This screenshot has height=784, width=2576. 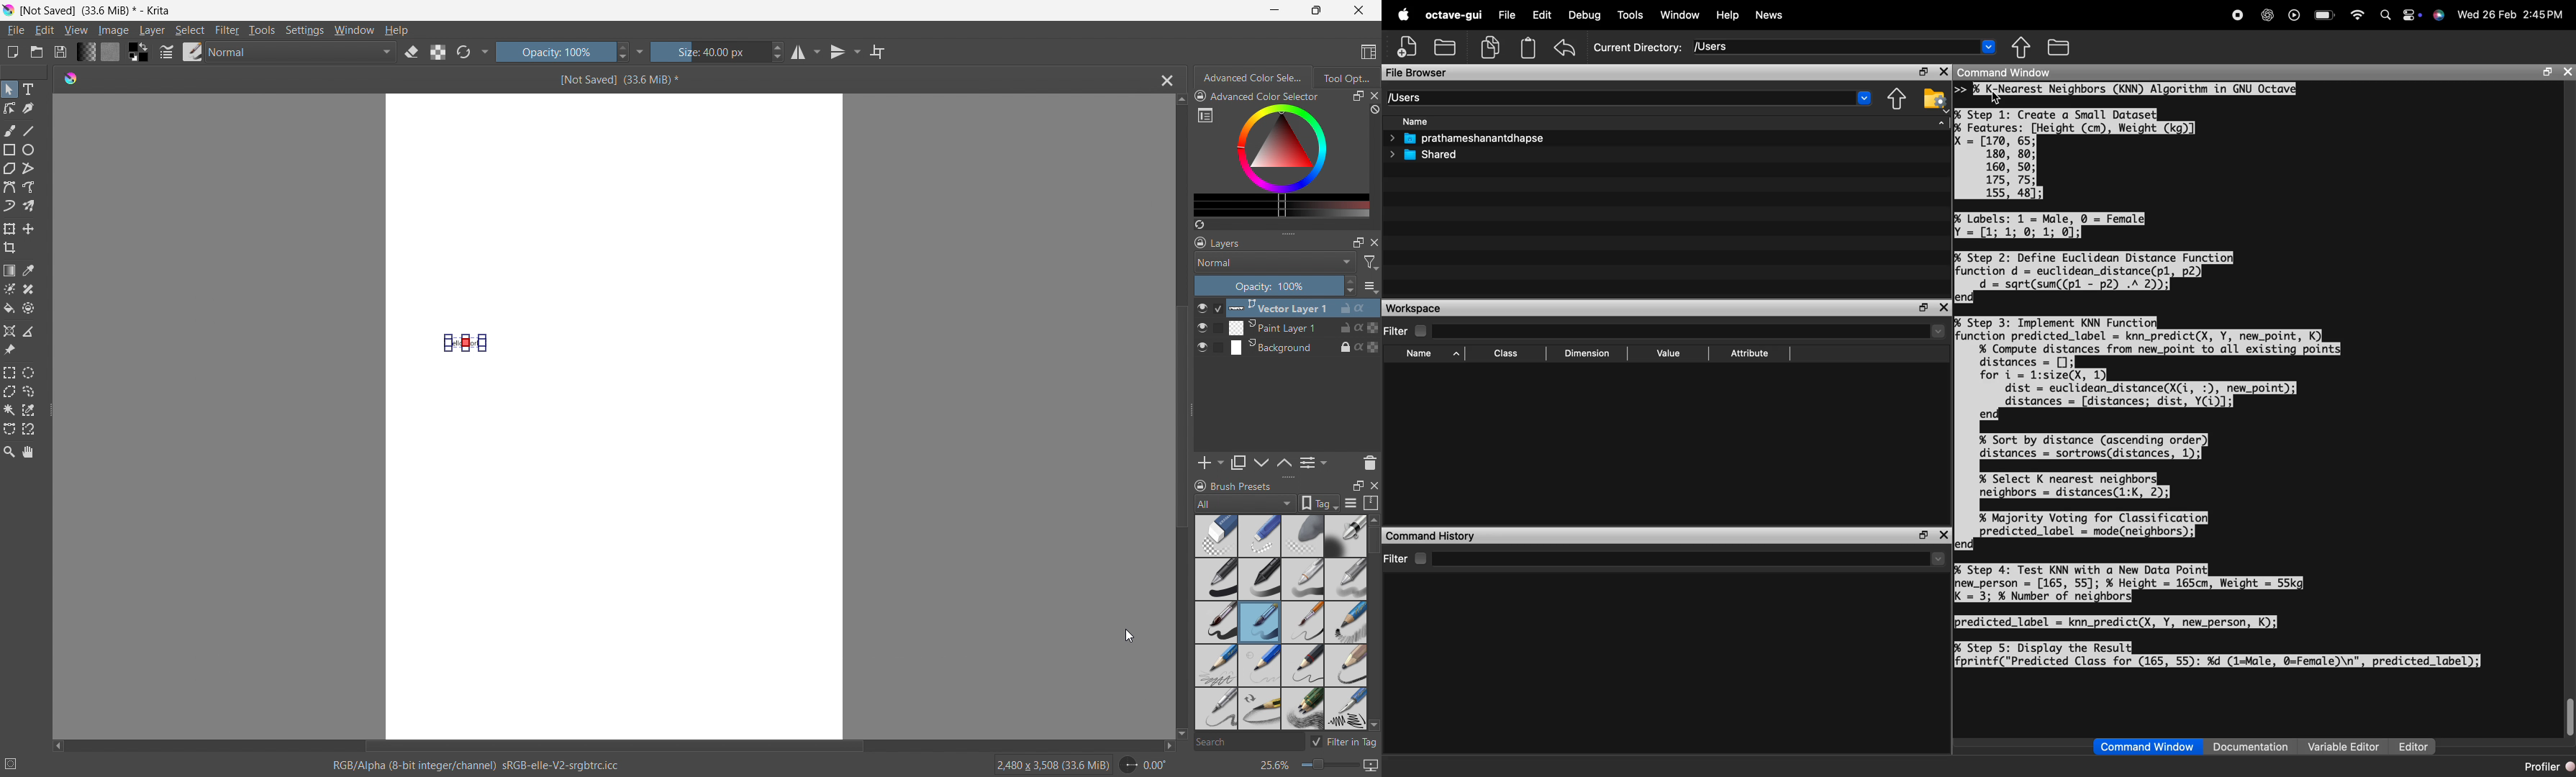 What do you see at coordinates (2440, 19) in the screenshot?
I see `siri` at bounding box center [2440, 19].